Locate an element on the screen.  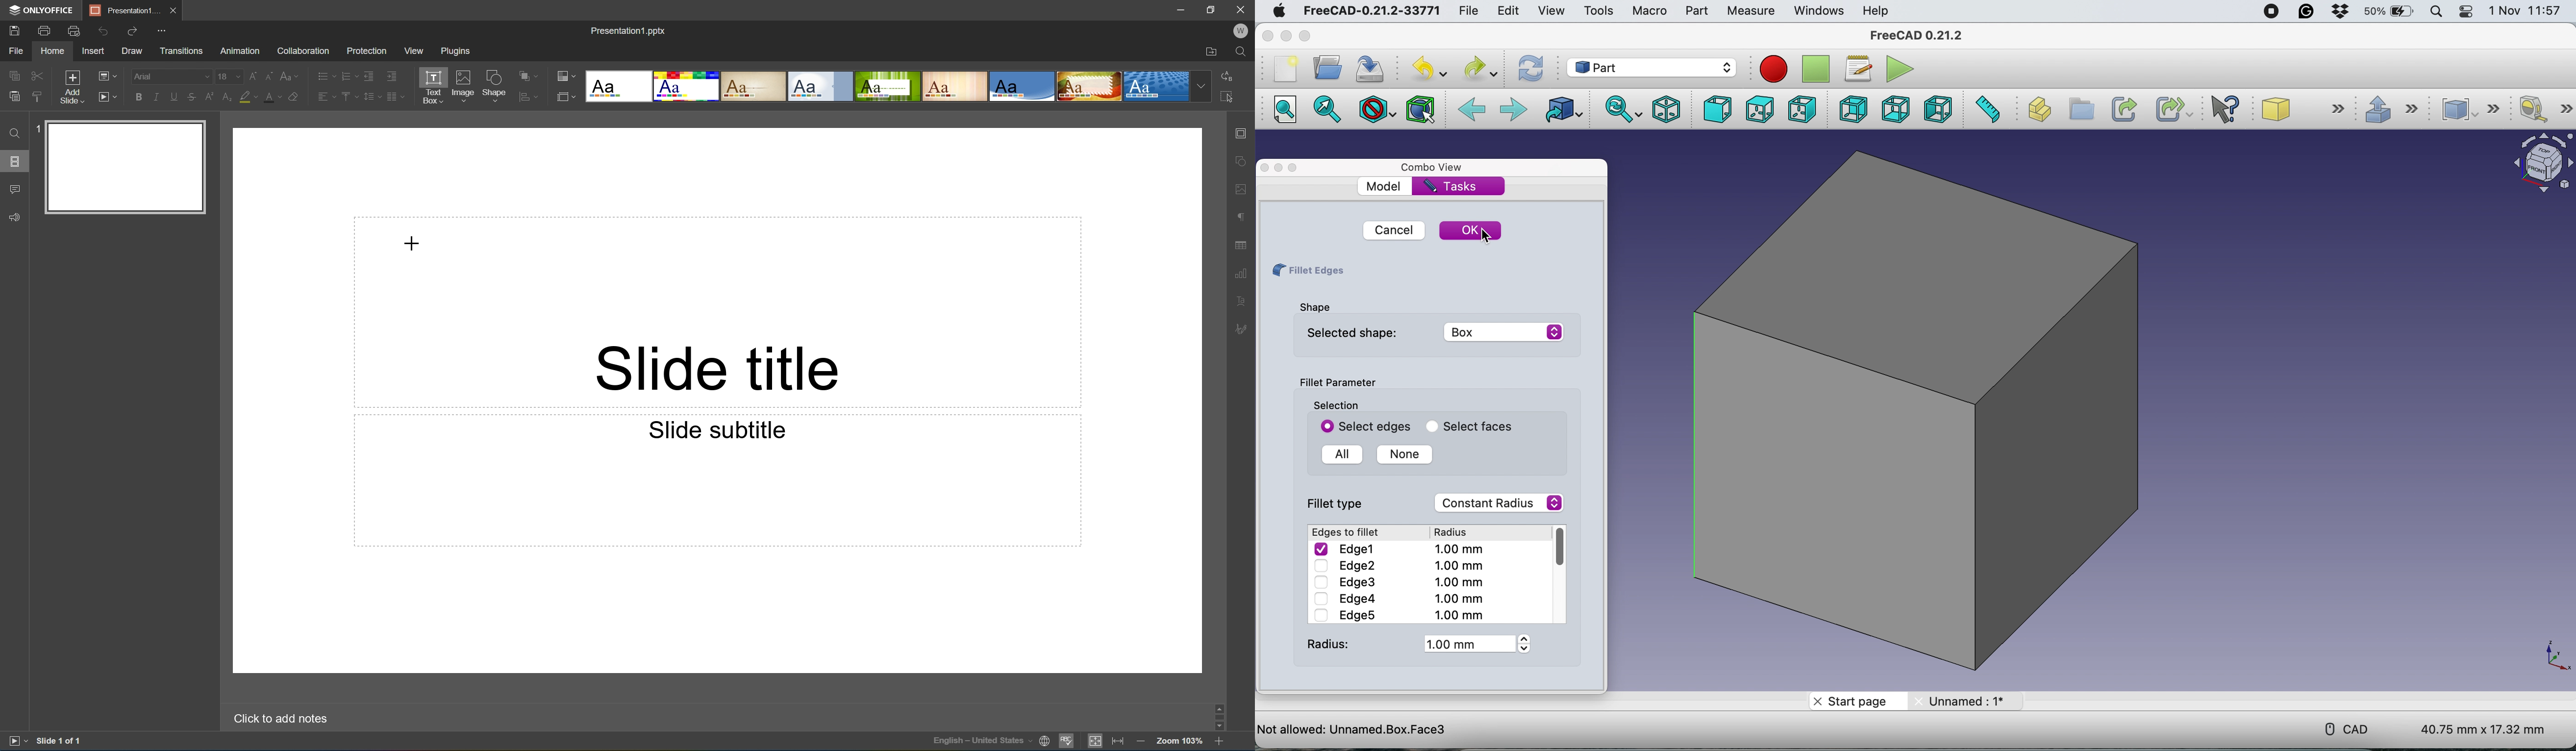
Signature settings is located at coordinates (1243, 328).